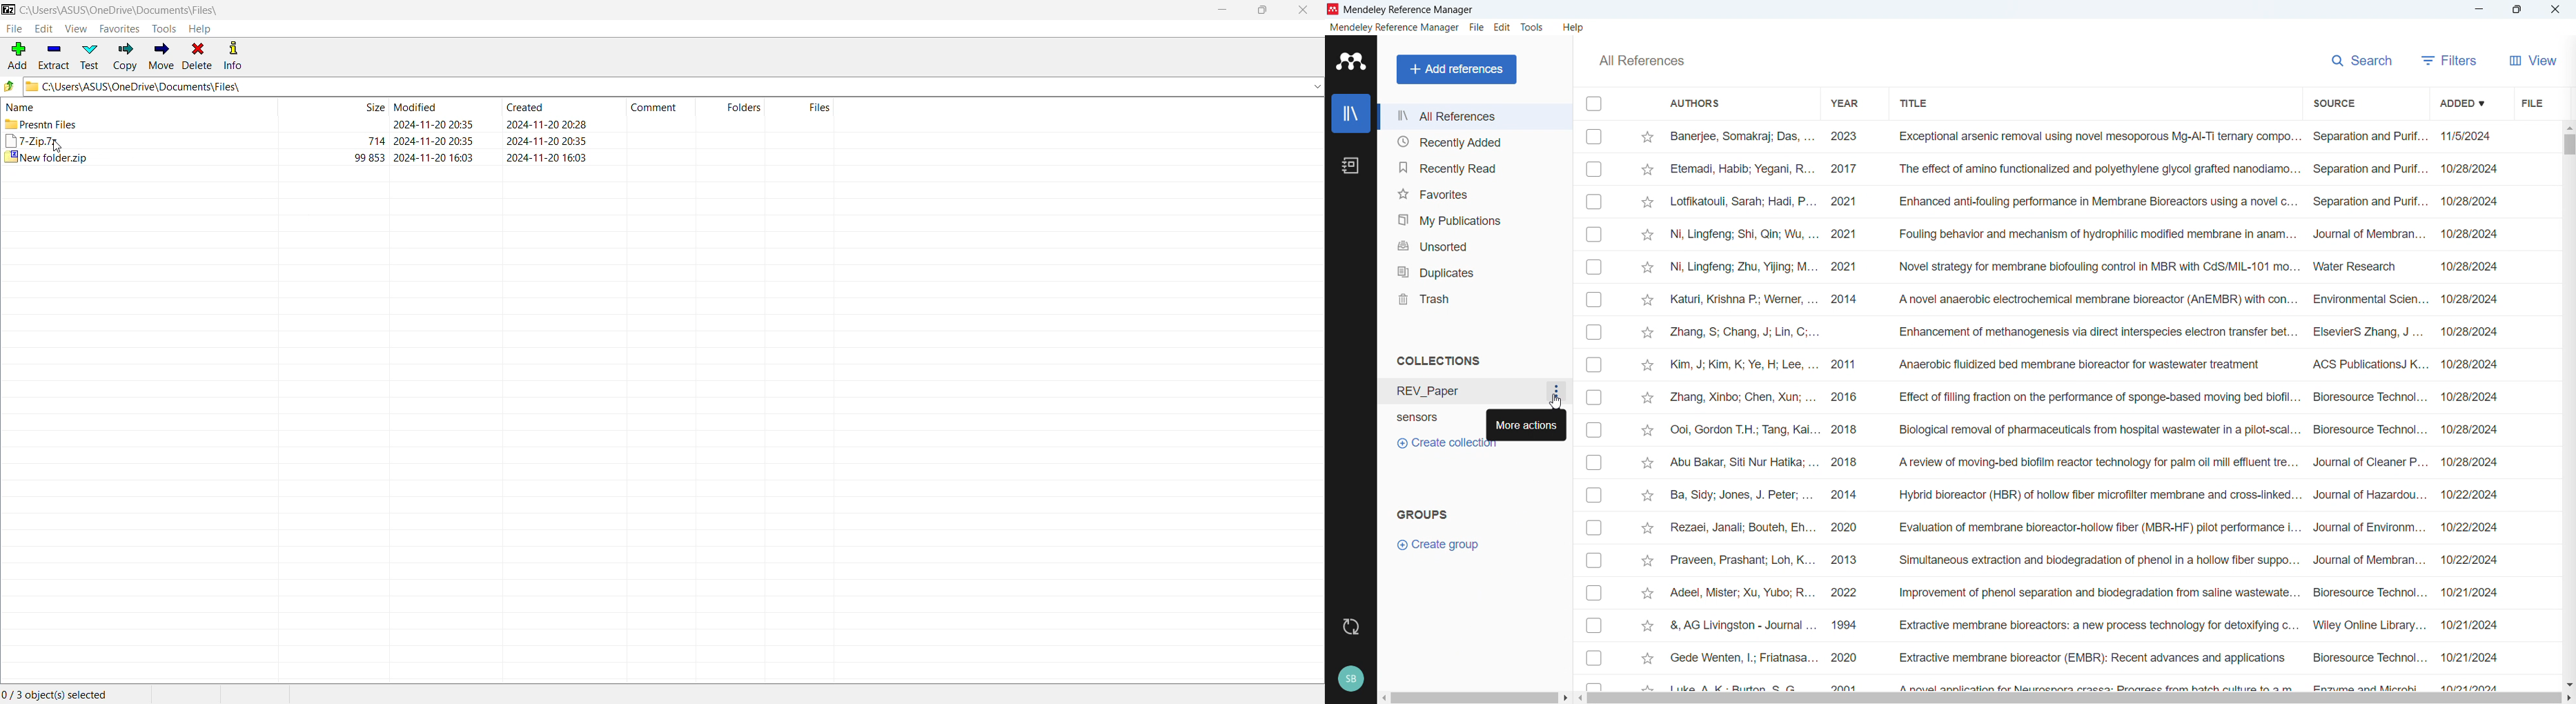  Describe the element at coordinates (2083, 593) in the screenshot. I see `Adeel, Mister; Xu, Yubo; R... 2022 Improvement of phenol separation and biodegradation from saline wastewate... Bioresource Technol... 10/21/2024` at that location.